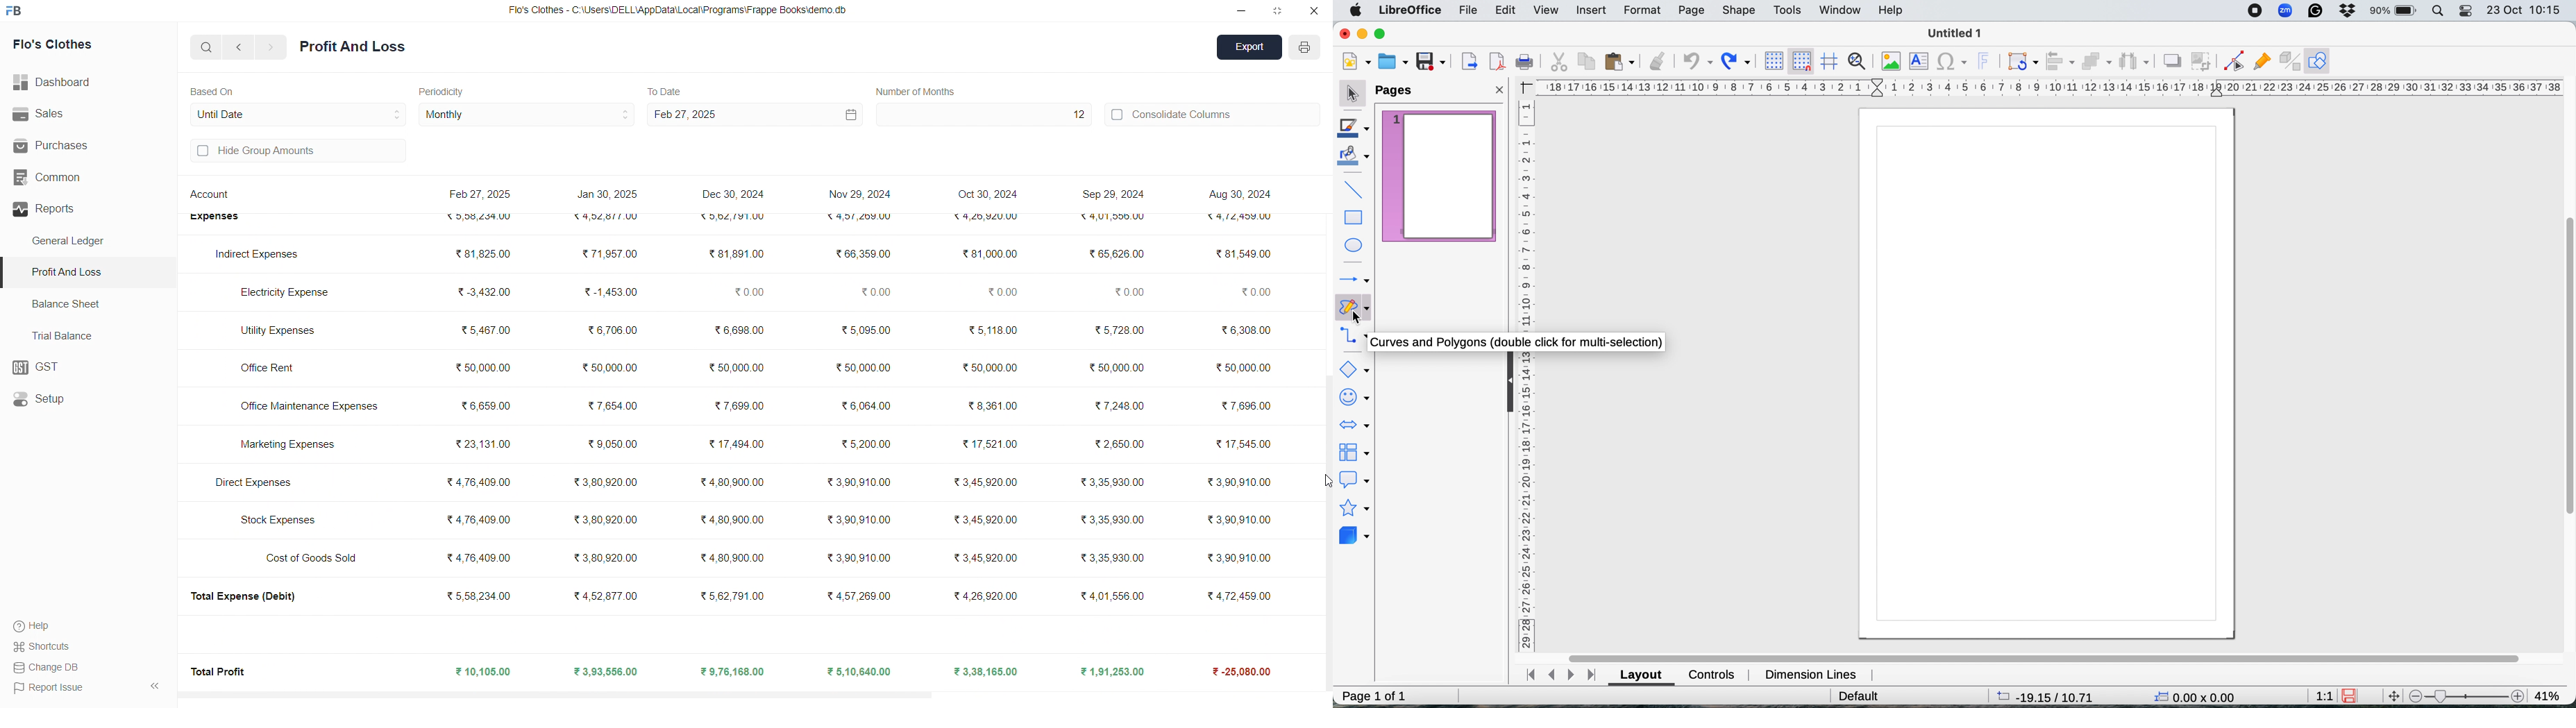  Describe the element at coordinates (857, 219) in the screenshot. I see `₹4,57,269.00` at that location.